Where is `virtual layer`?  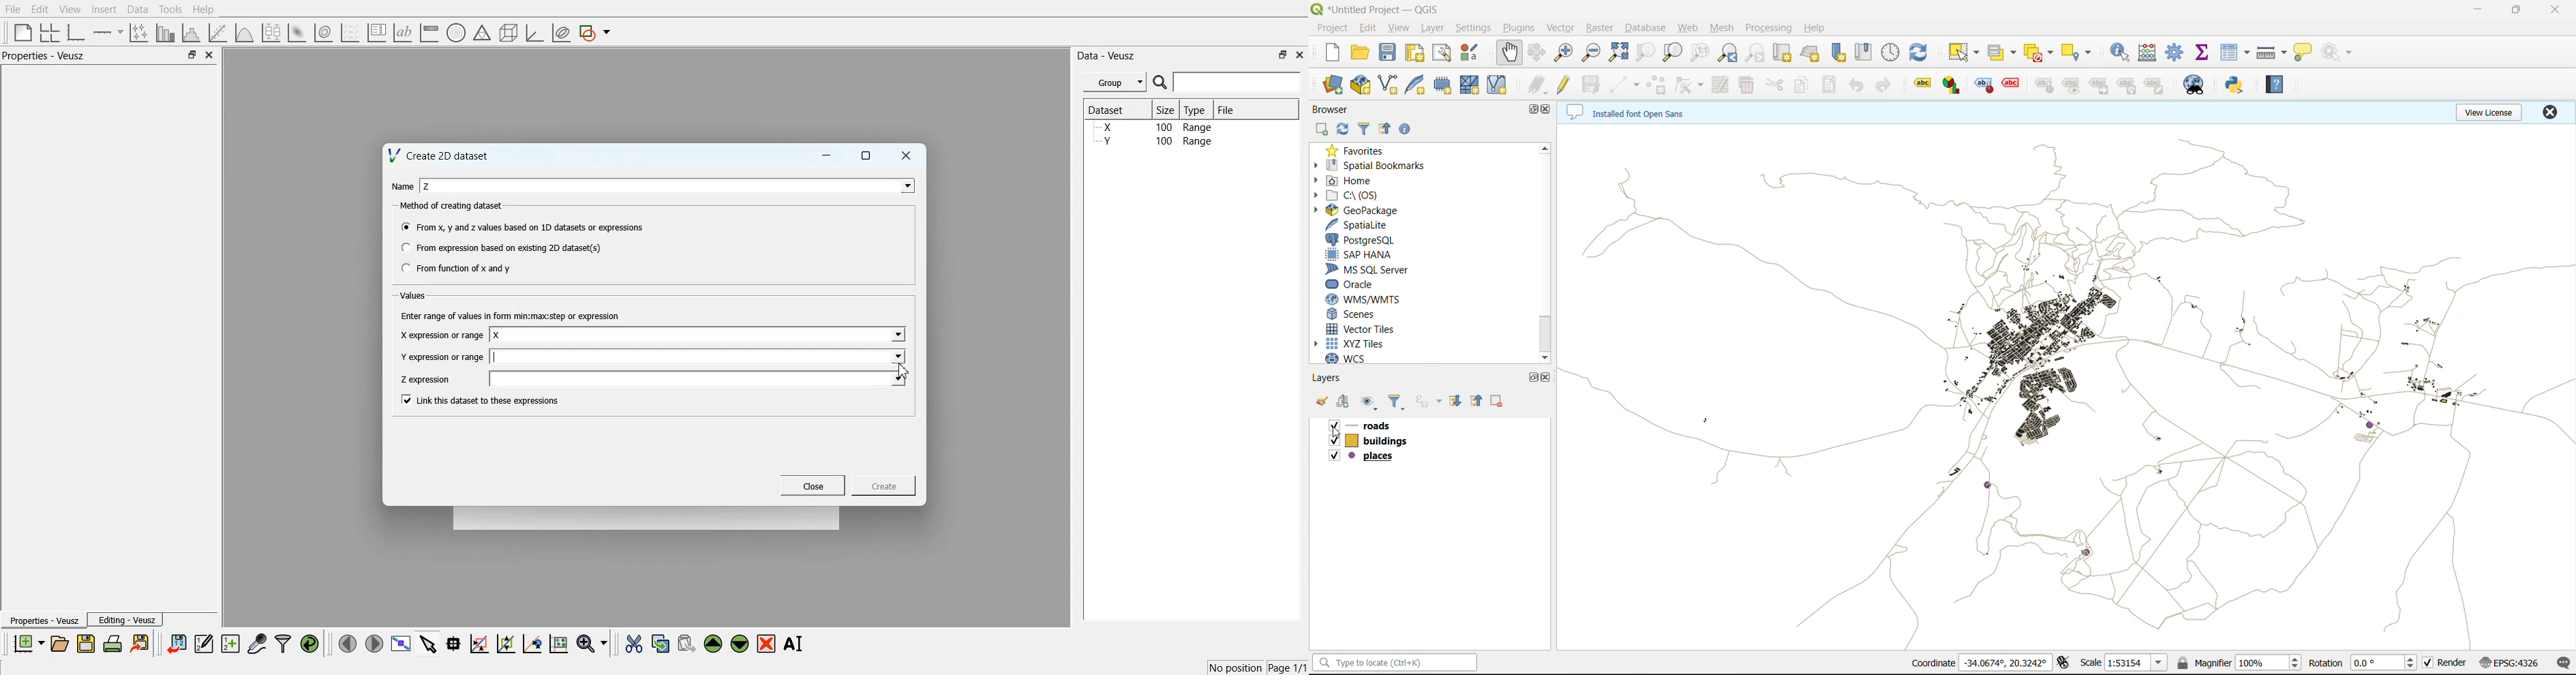
virtual layer is located at coordinates (1497, 85).